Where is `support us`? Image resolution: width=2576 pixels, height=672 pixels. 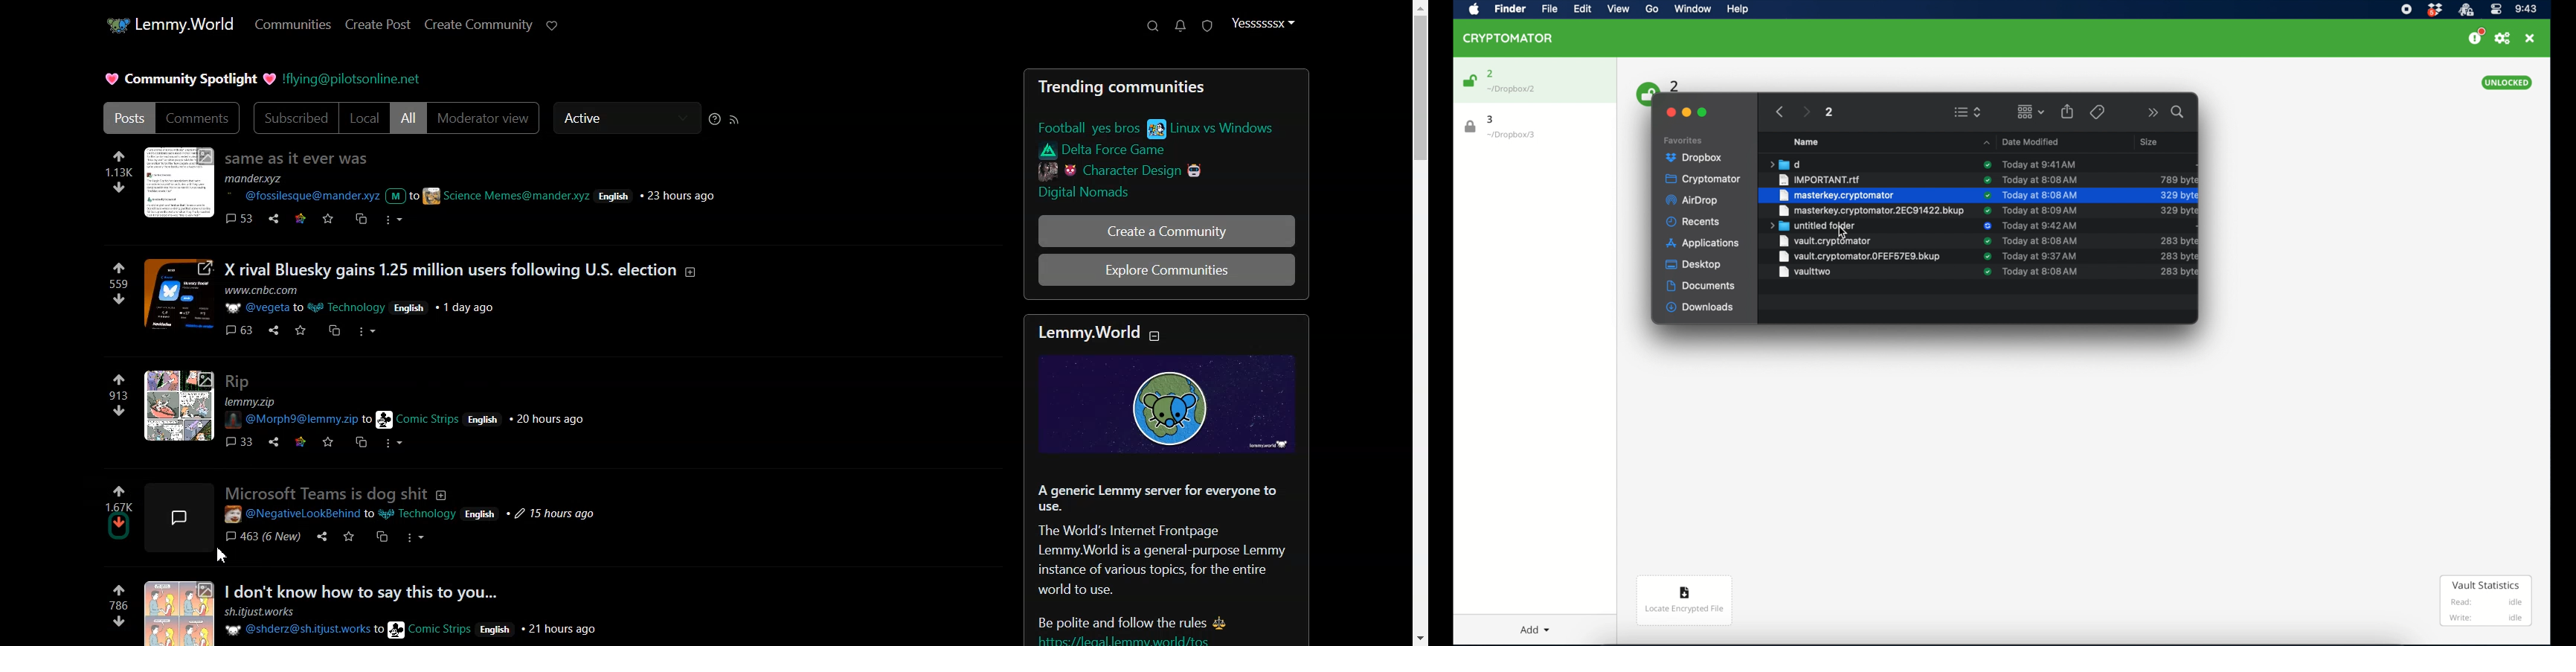
support us is located at coordinates (2476, 36).